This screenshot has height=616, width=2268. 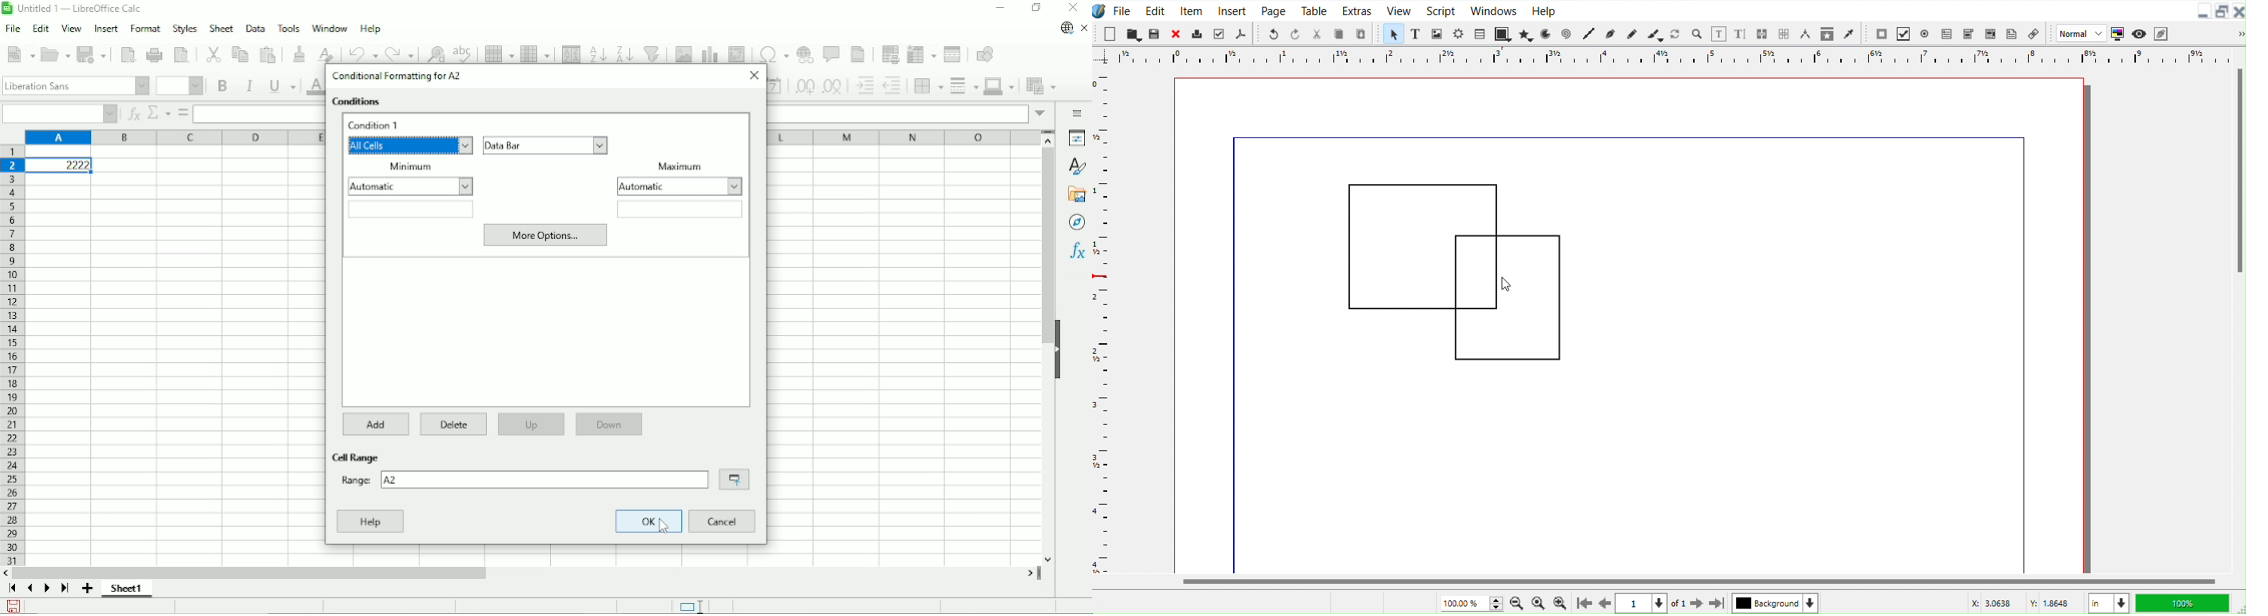 What do you see at coordinates (250, 86) in the screenshot?
I see `Italic` at bounding box center [250, 86].